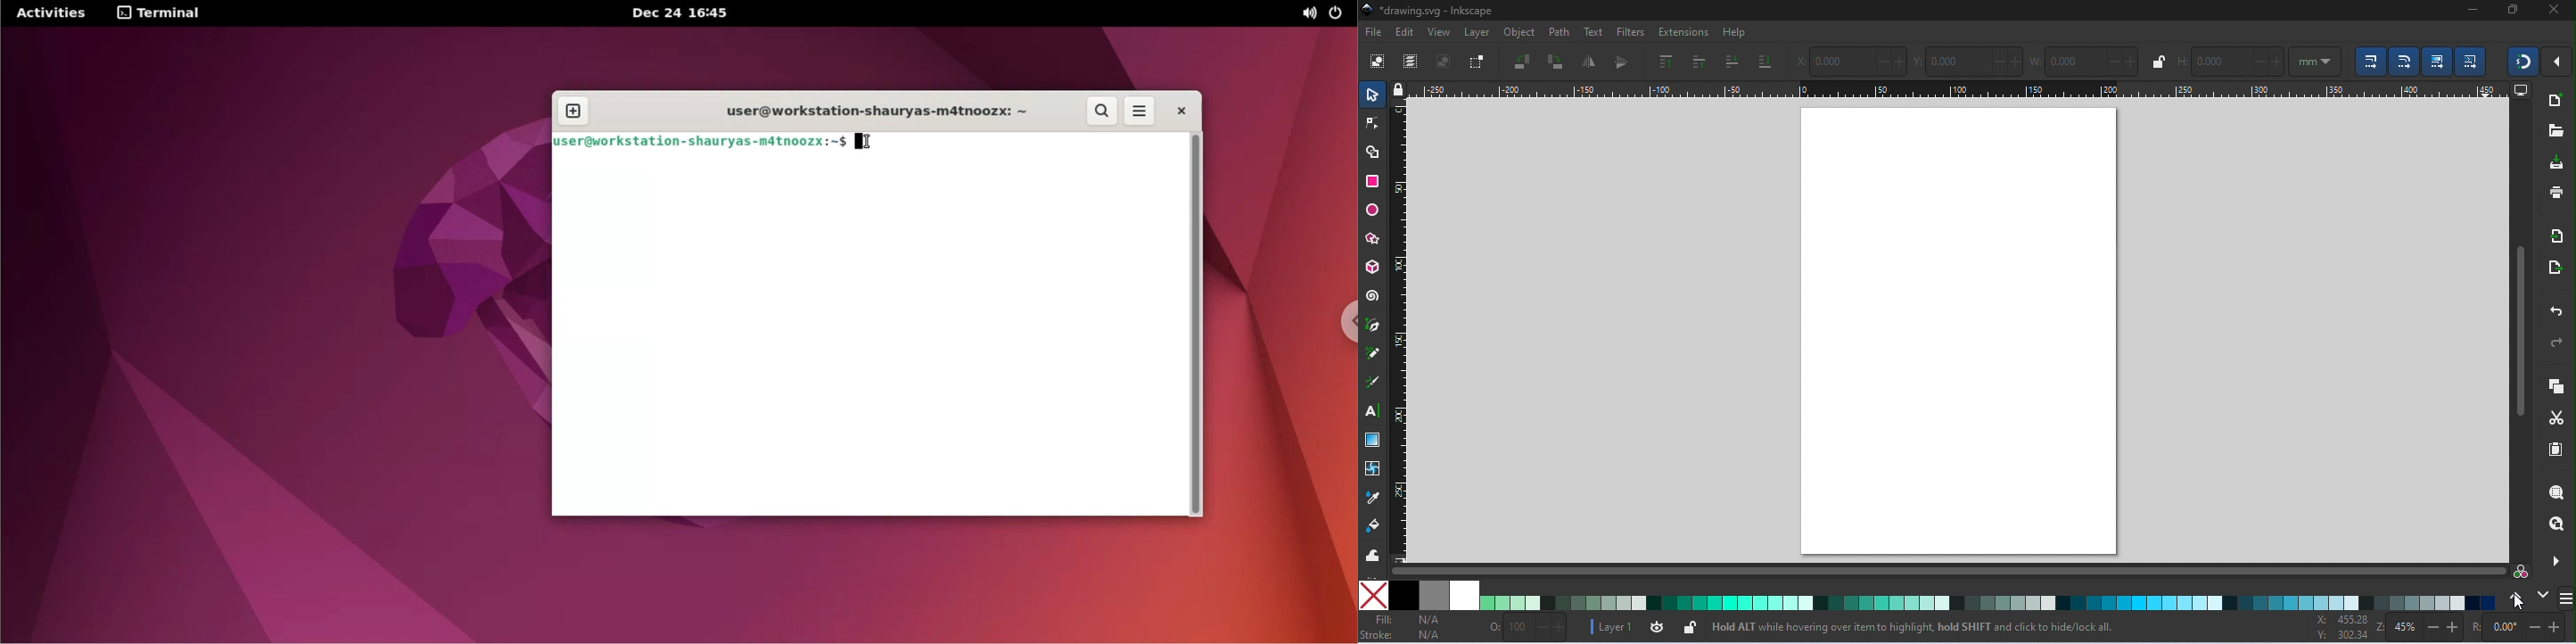  I want to click on drawing.svg - inkscape, so click(1428, 11).